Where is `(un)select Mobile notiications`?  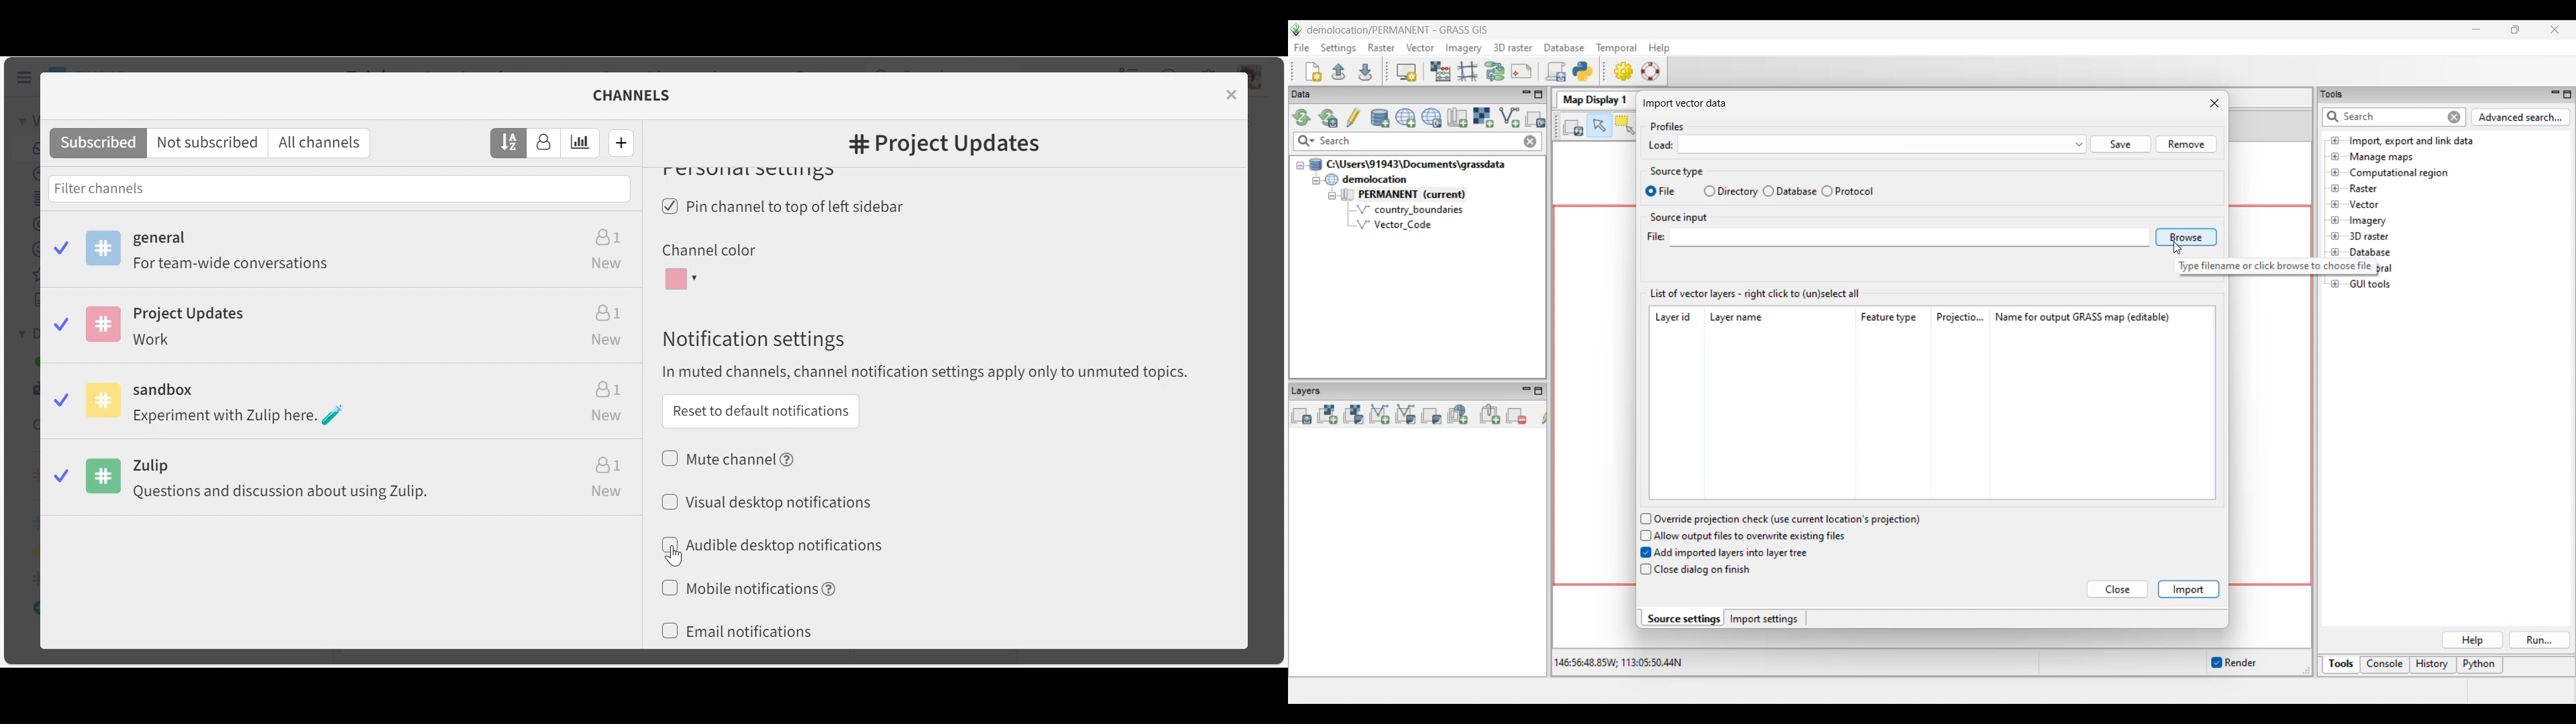 (un)select Mobile notiications is located at coordinates (747, 588).